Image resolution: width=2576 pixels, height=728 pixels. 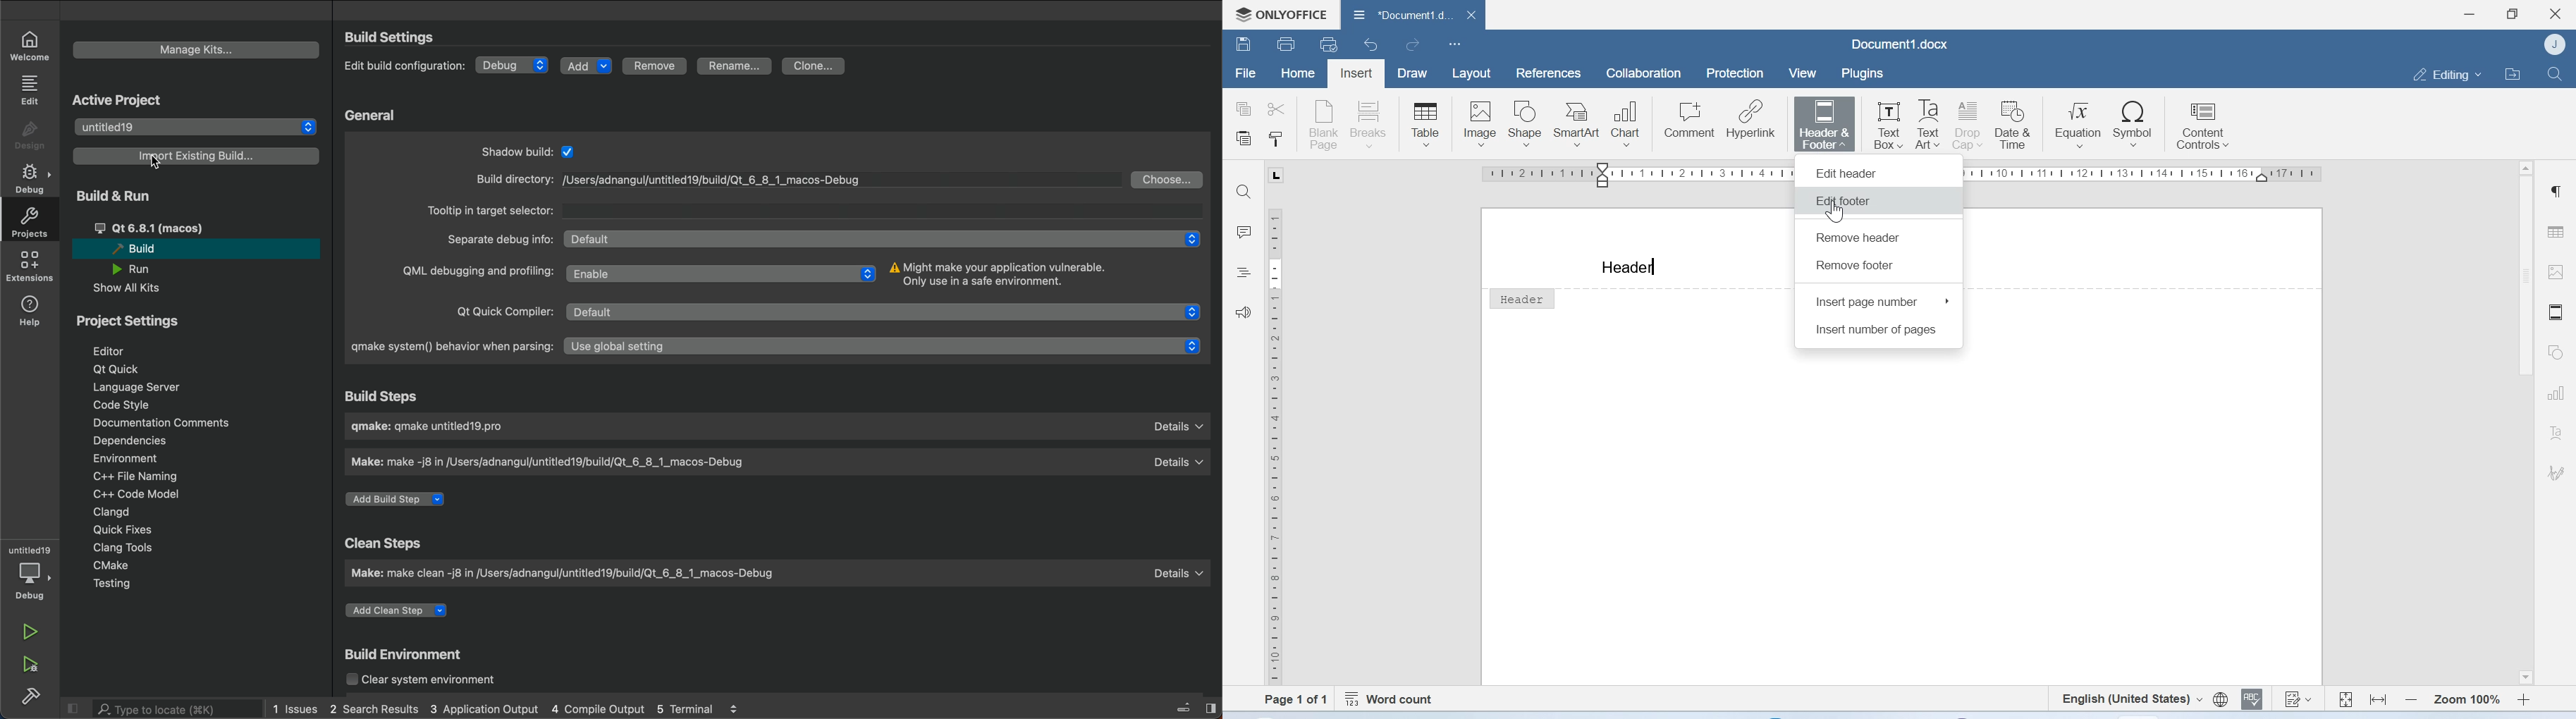 I want to click on Insert, so click(x=1357, y=72).